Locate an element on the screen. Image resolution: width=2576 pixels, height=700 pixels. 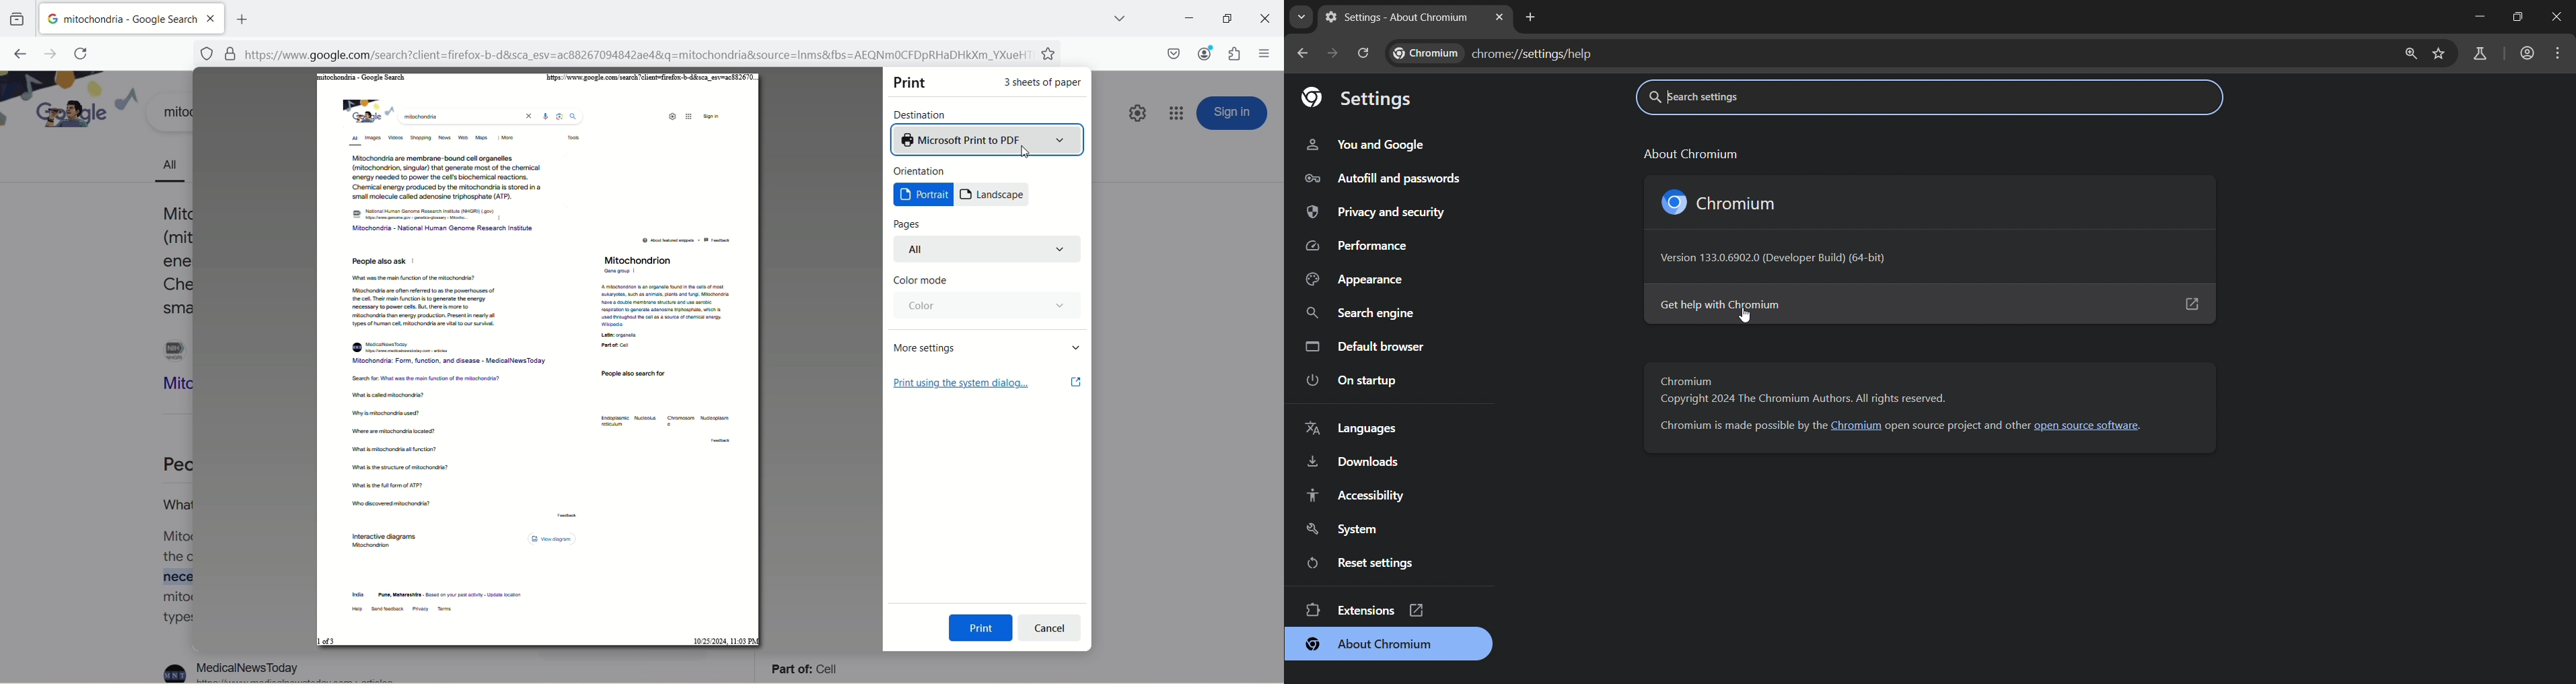
search settings is located at coordinates (1794, 96).